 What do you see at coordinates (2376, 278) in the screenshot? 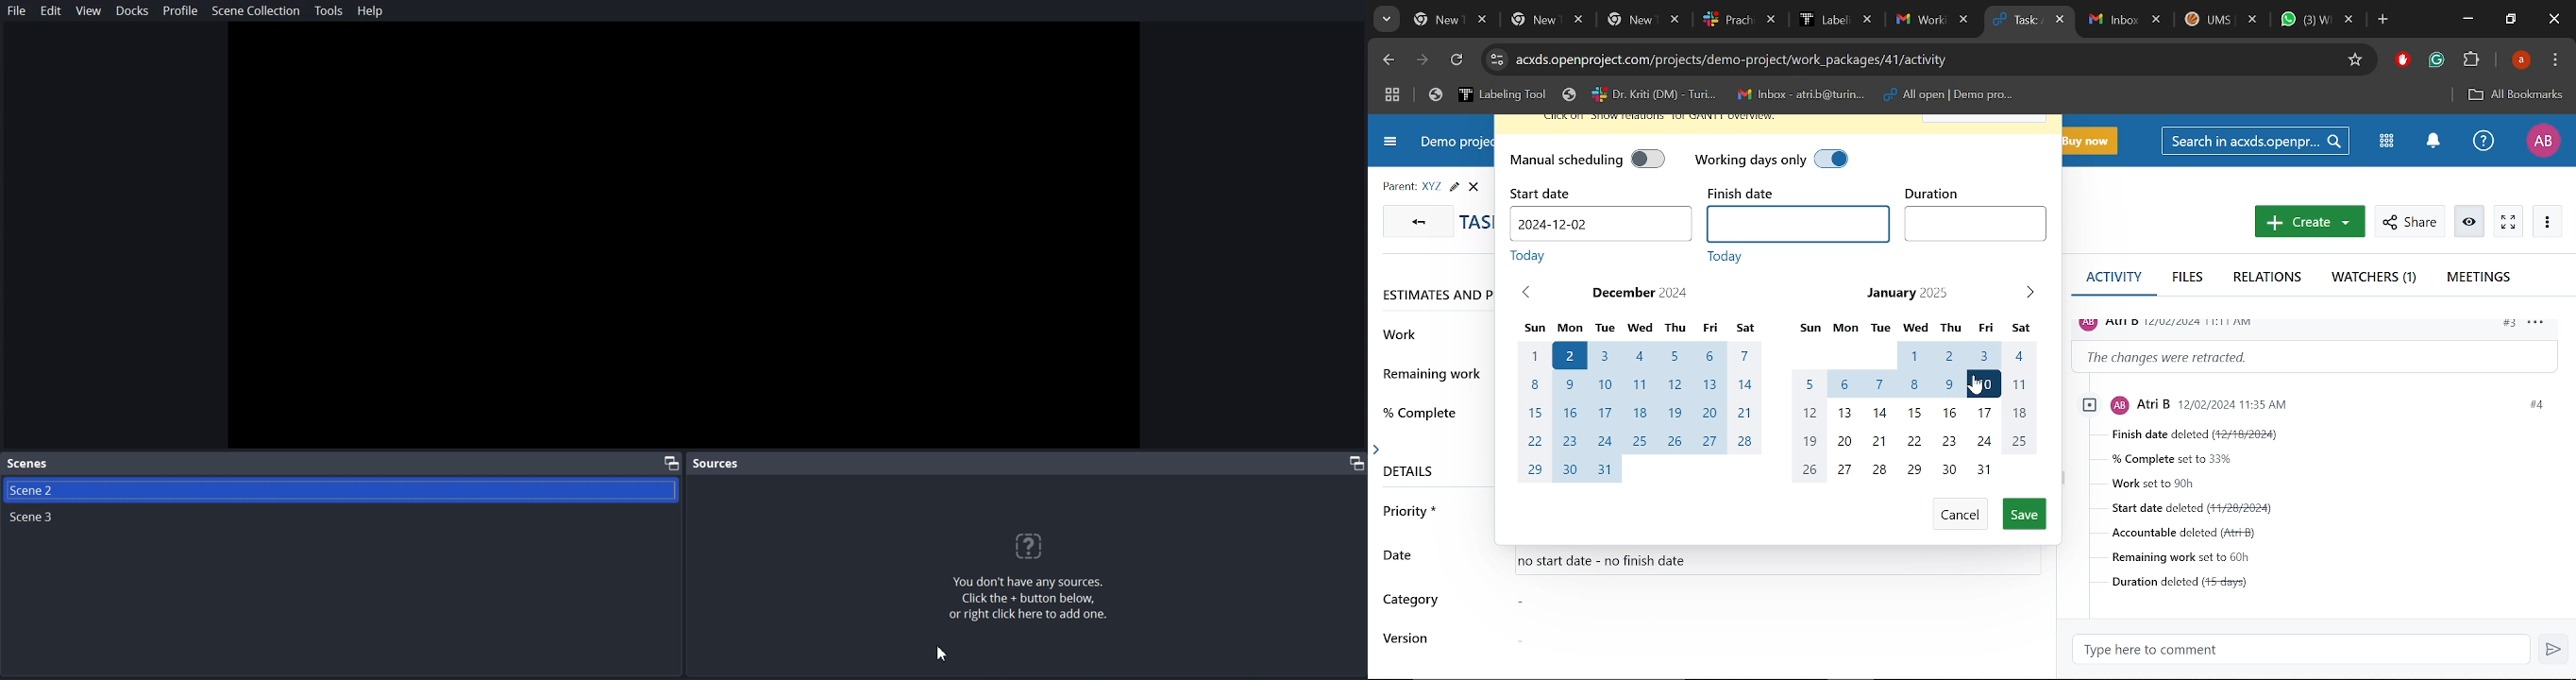
I see `Watchers` at bounding box center [2376, 278].